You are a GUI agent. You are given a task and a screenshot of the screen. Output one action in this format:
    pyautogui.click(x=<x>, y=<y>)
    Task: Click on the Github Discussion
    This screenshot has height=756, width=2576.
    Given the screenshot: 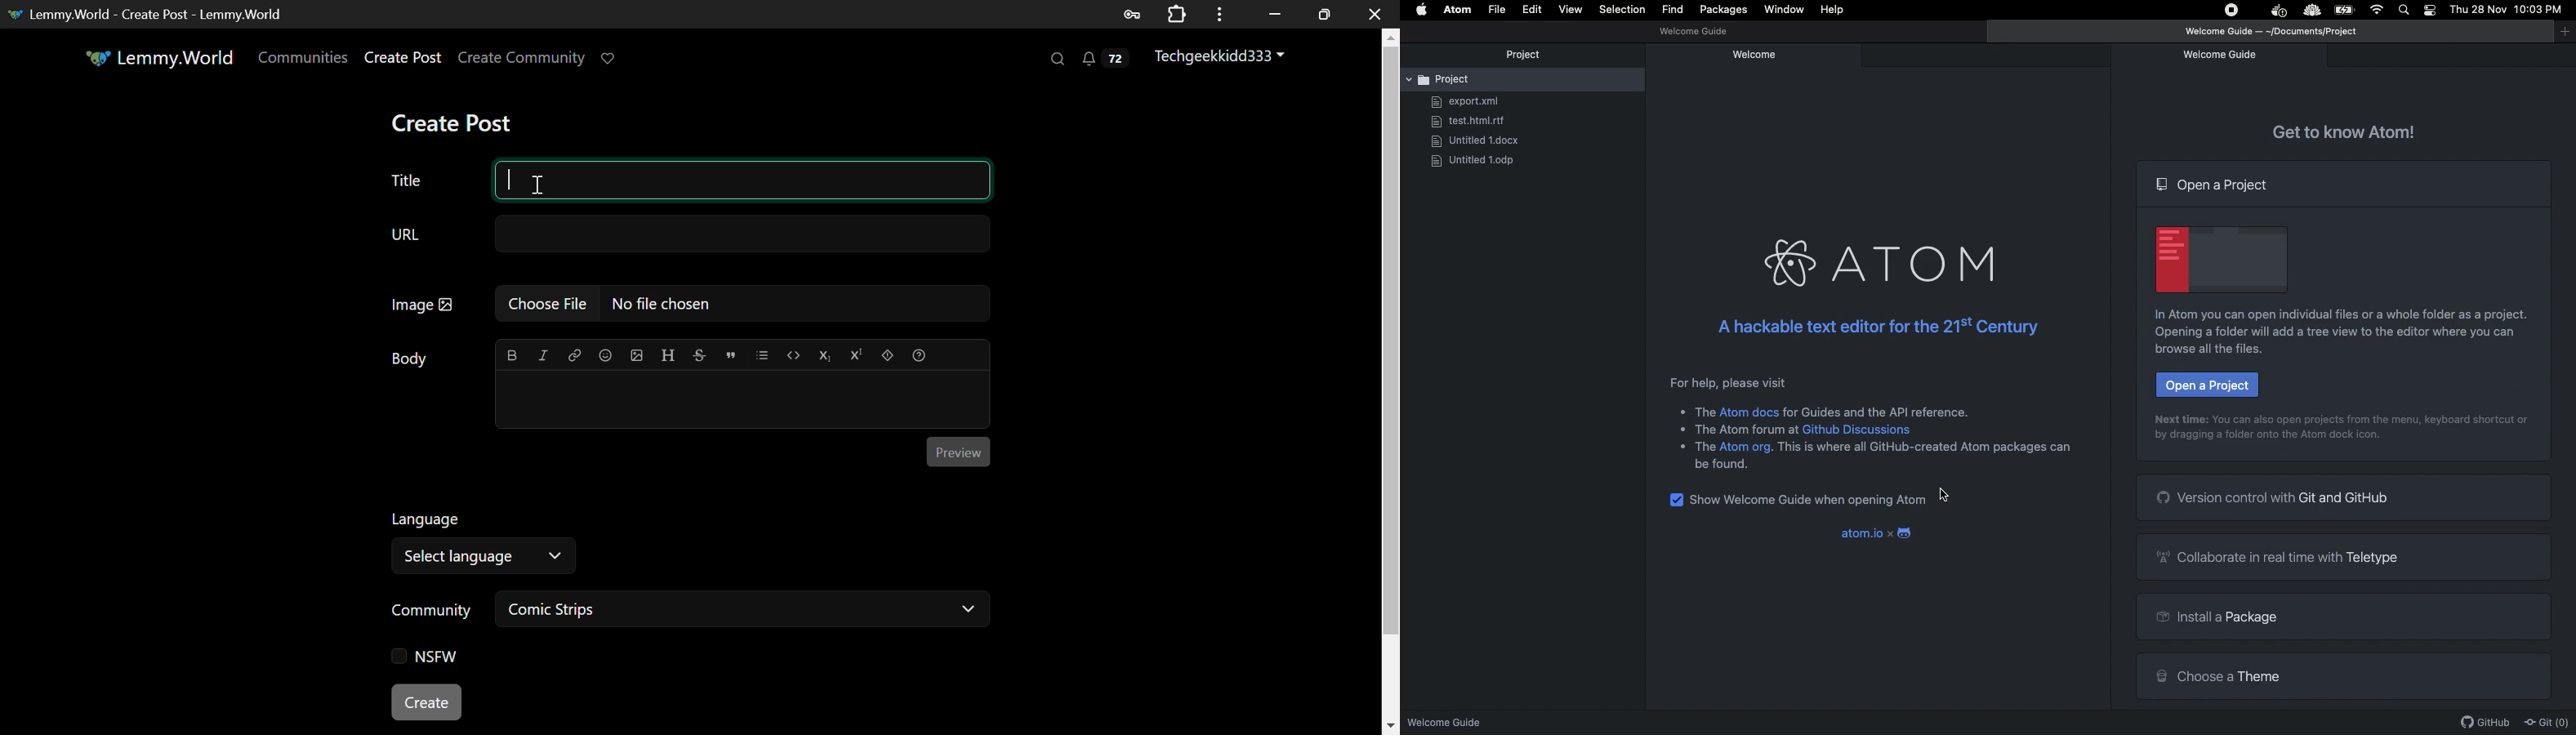 What is the action you would take?
    pyautogui.click(x=1859, y=430)
    